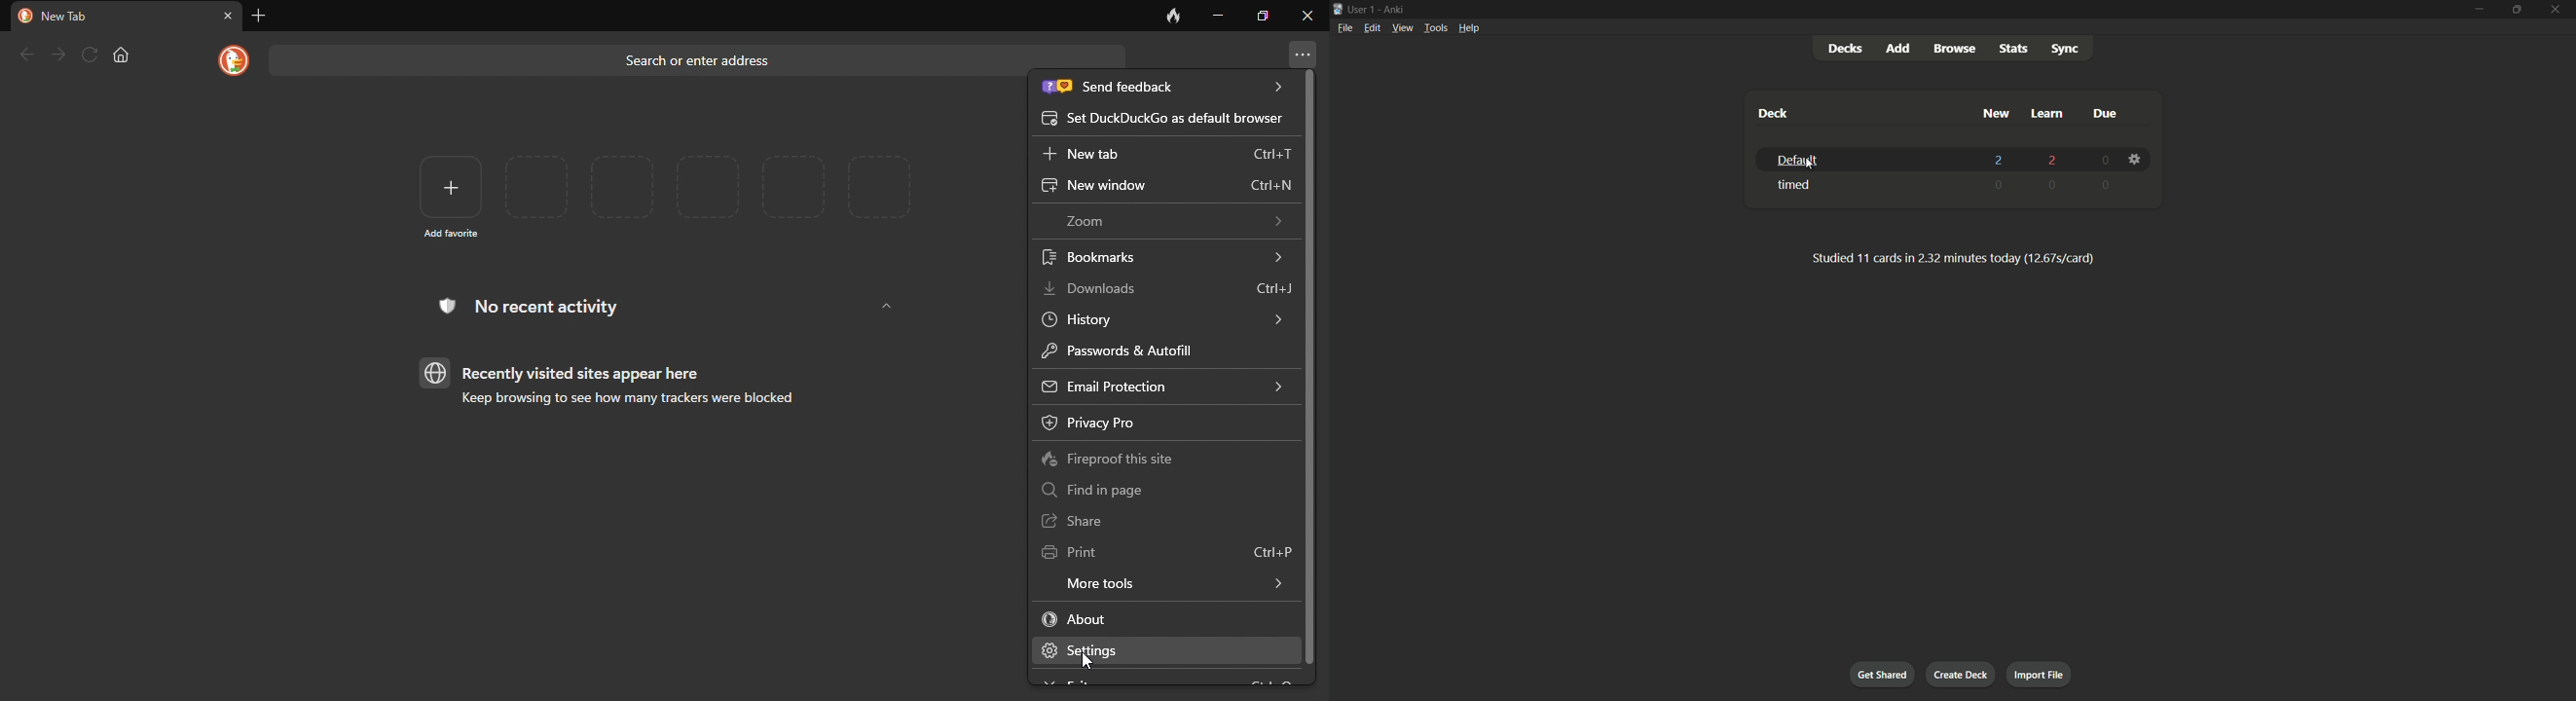 This screenshot has height=728, width=2576. Describe the element at coordinates (1338, 8) in the screenshot. I see `app icon` at that location.